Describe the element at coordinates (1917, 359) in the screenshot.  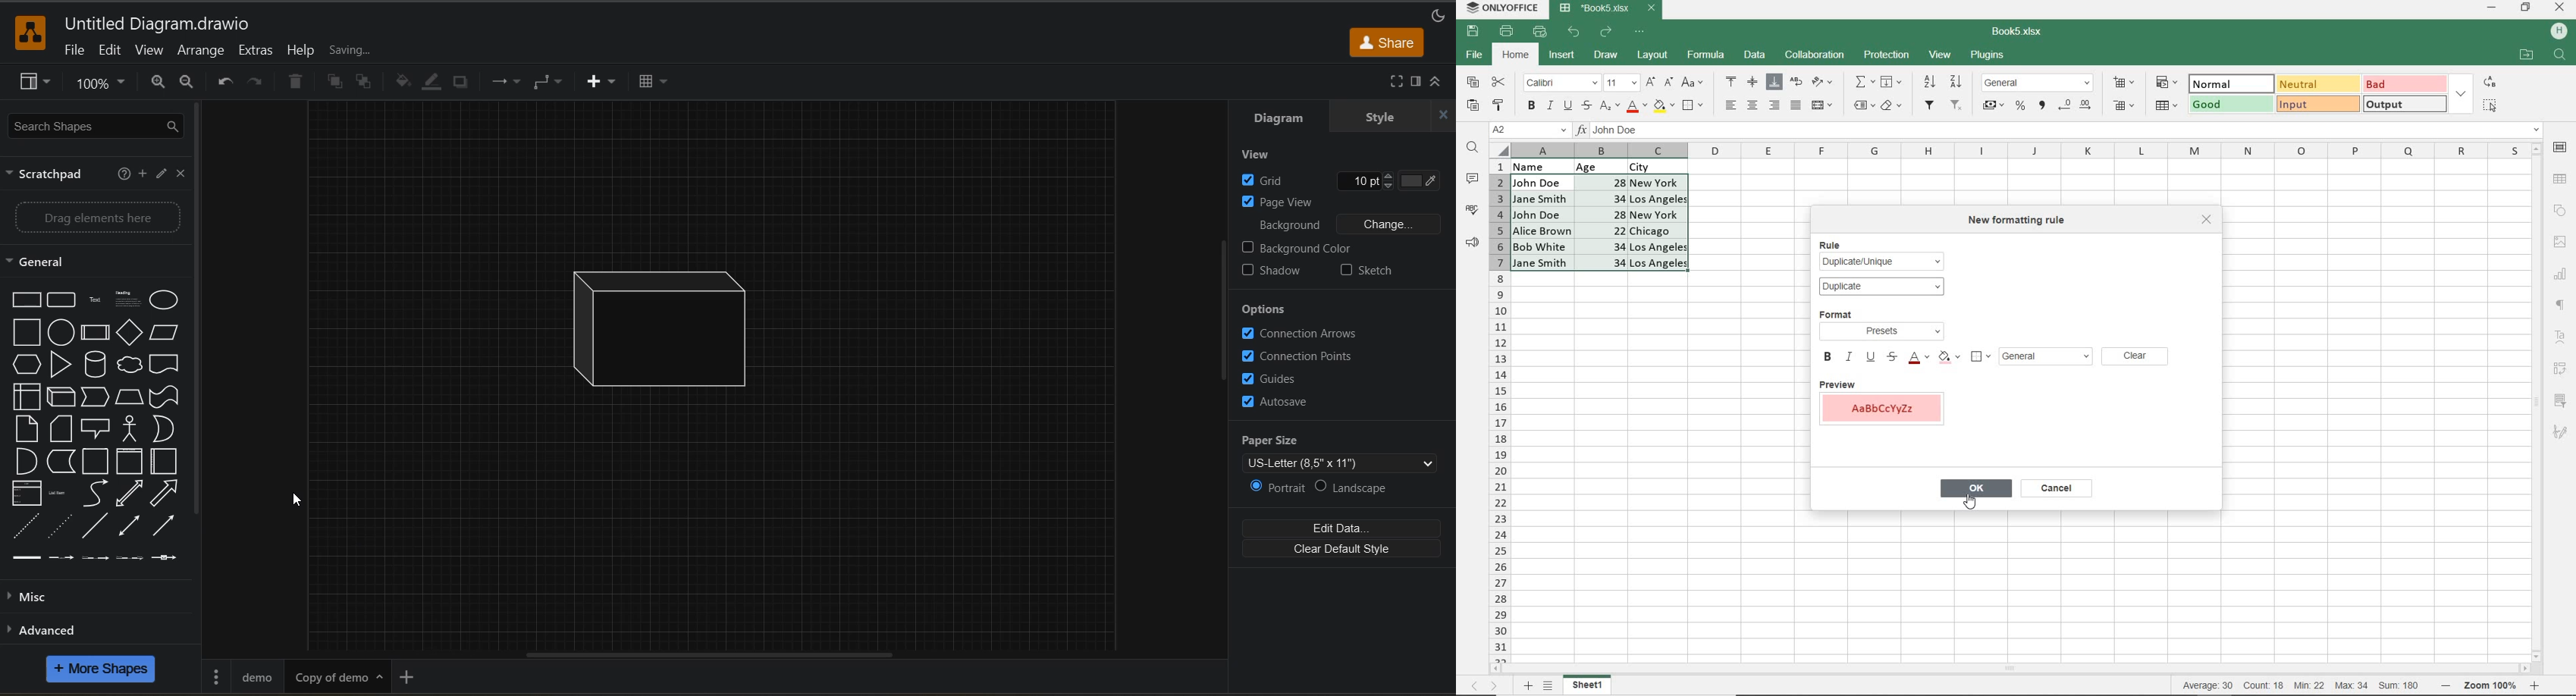
I see `FONT` at that location.